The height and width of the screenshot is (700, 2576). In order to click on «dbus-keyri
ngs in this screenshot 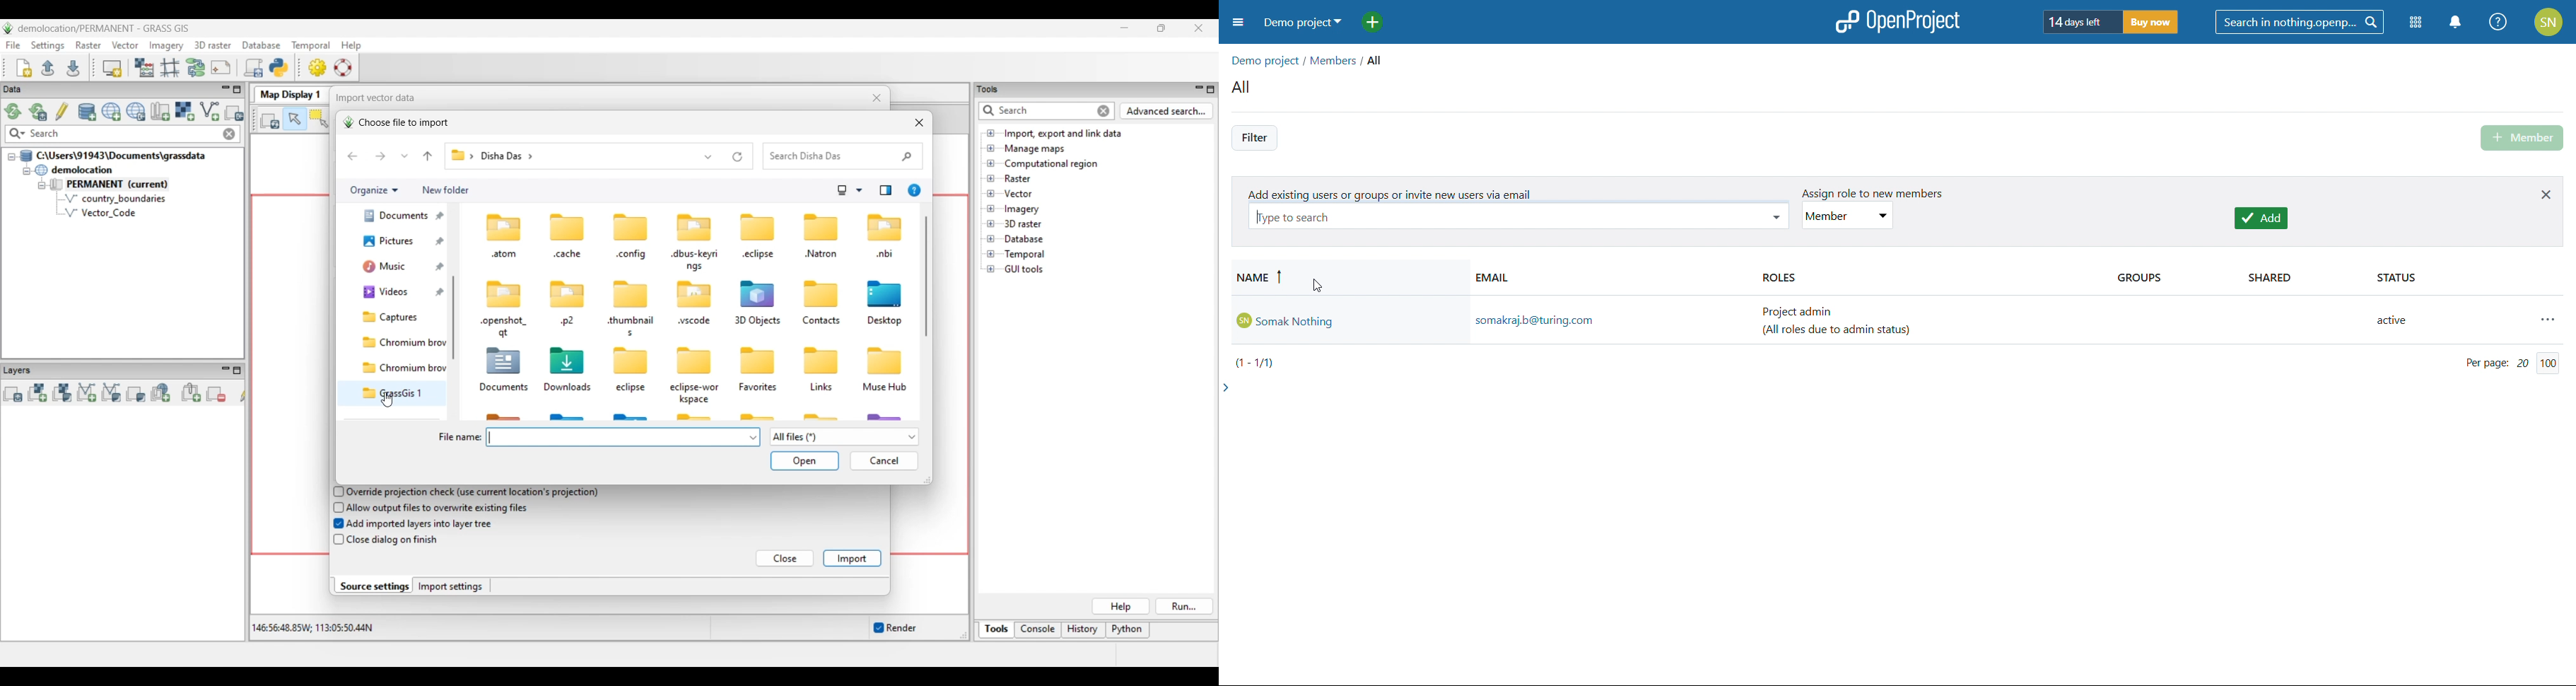, I will do `click(695, 260)`.